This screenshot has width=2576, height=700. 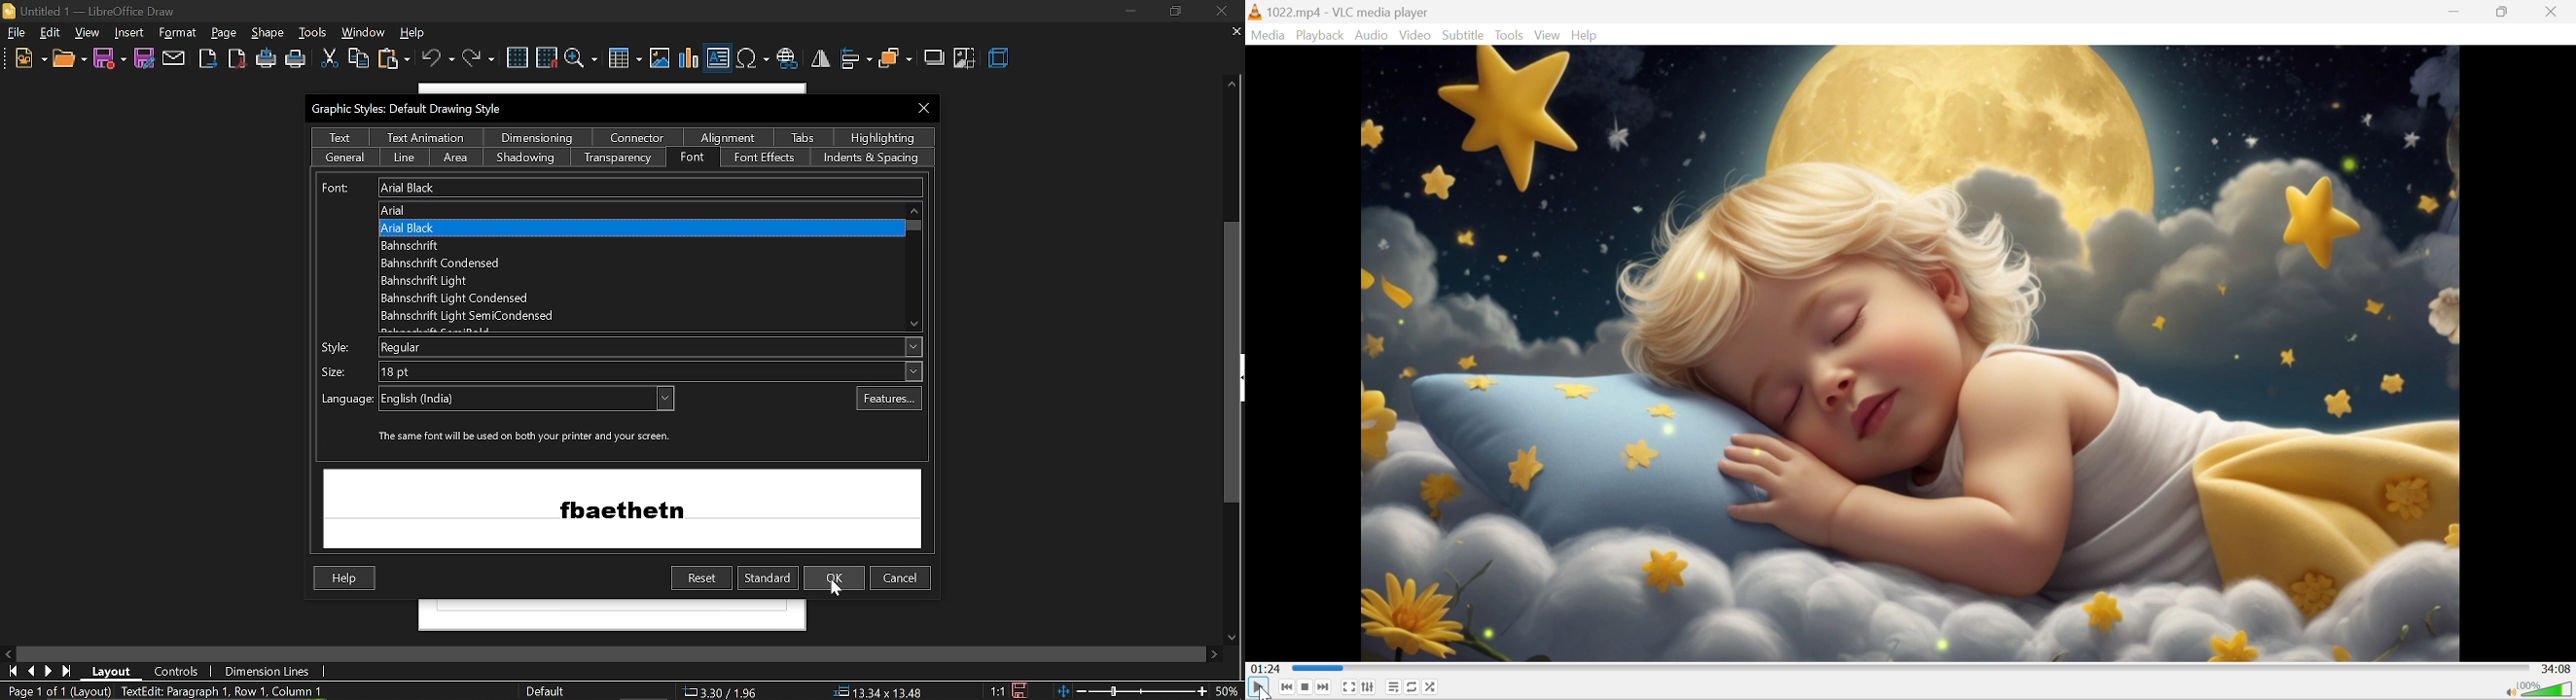 I want to click on Insert symbol, so click(x=752, y=58).